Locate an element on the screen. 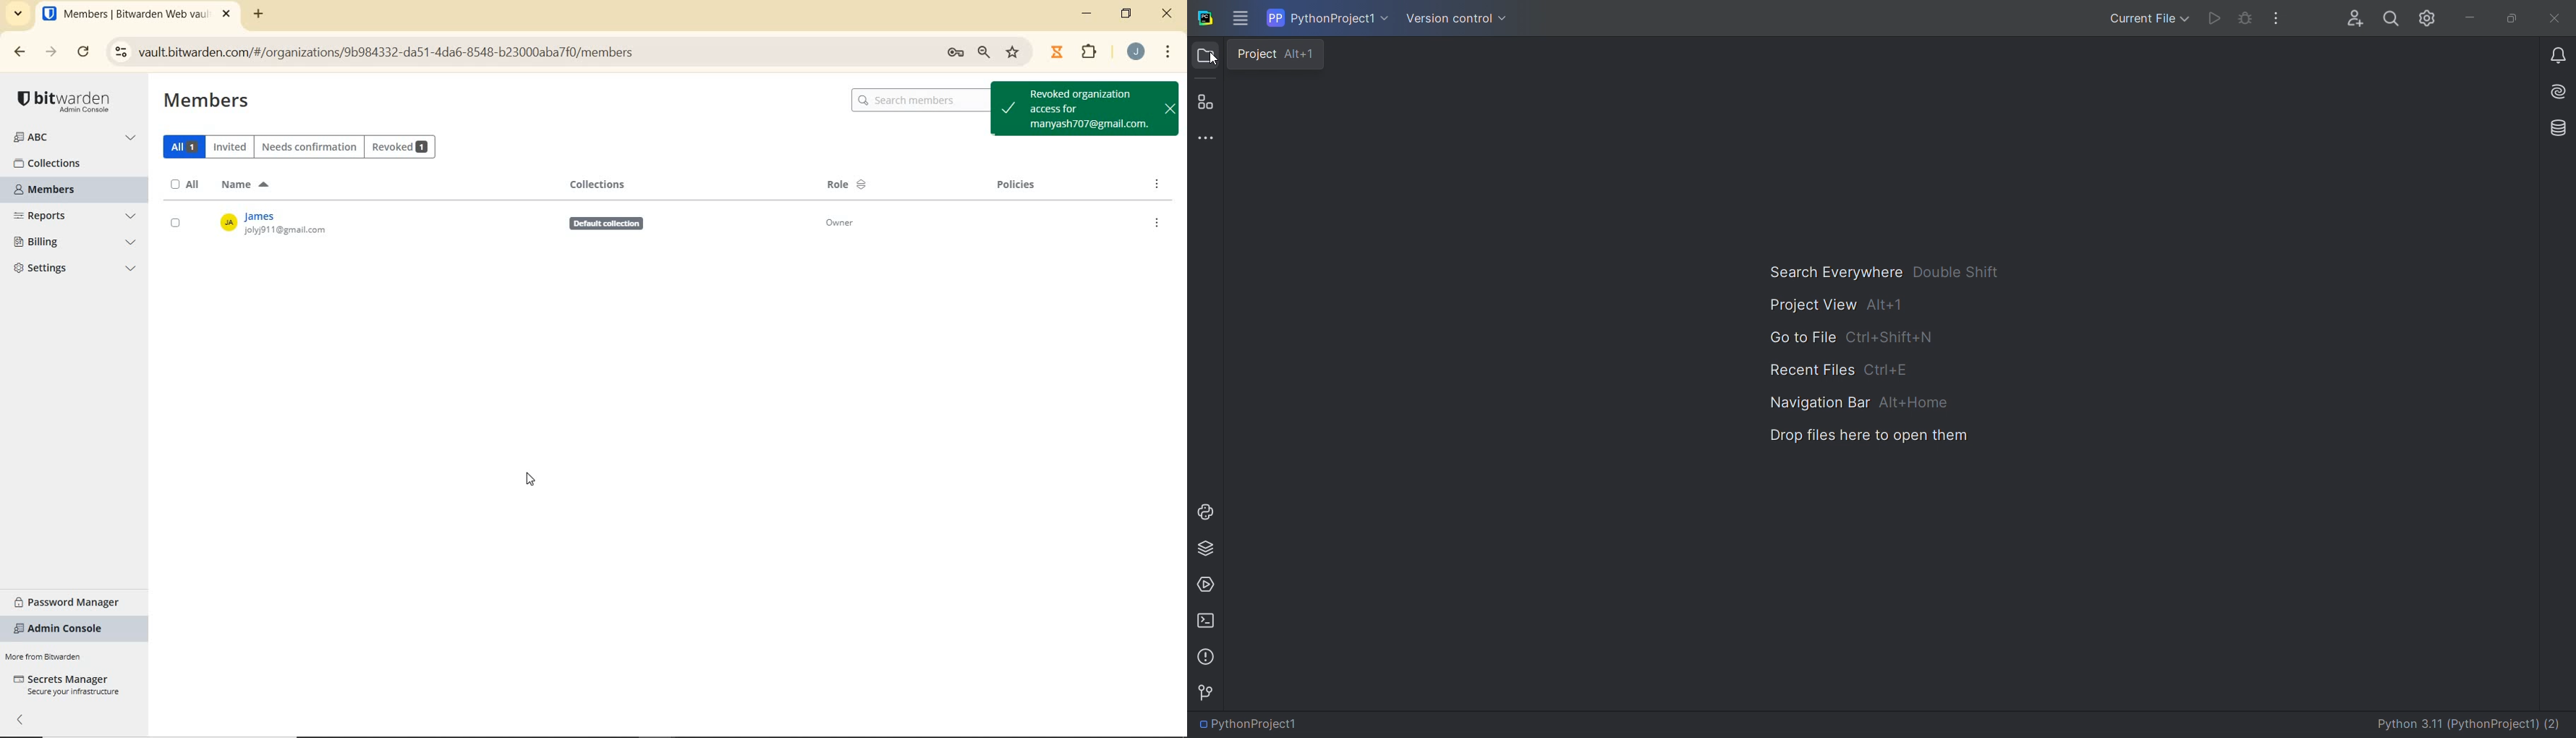 This screenshot has height=756, width=2576. REVOKED ORGANIZATION ACCESS FOR USER is located at coordinates (1071, 109).